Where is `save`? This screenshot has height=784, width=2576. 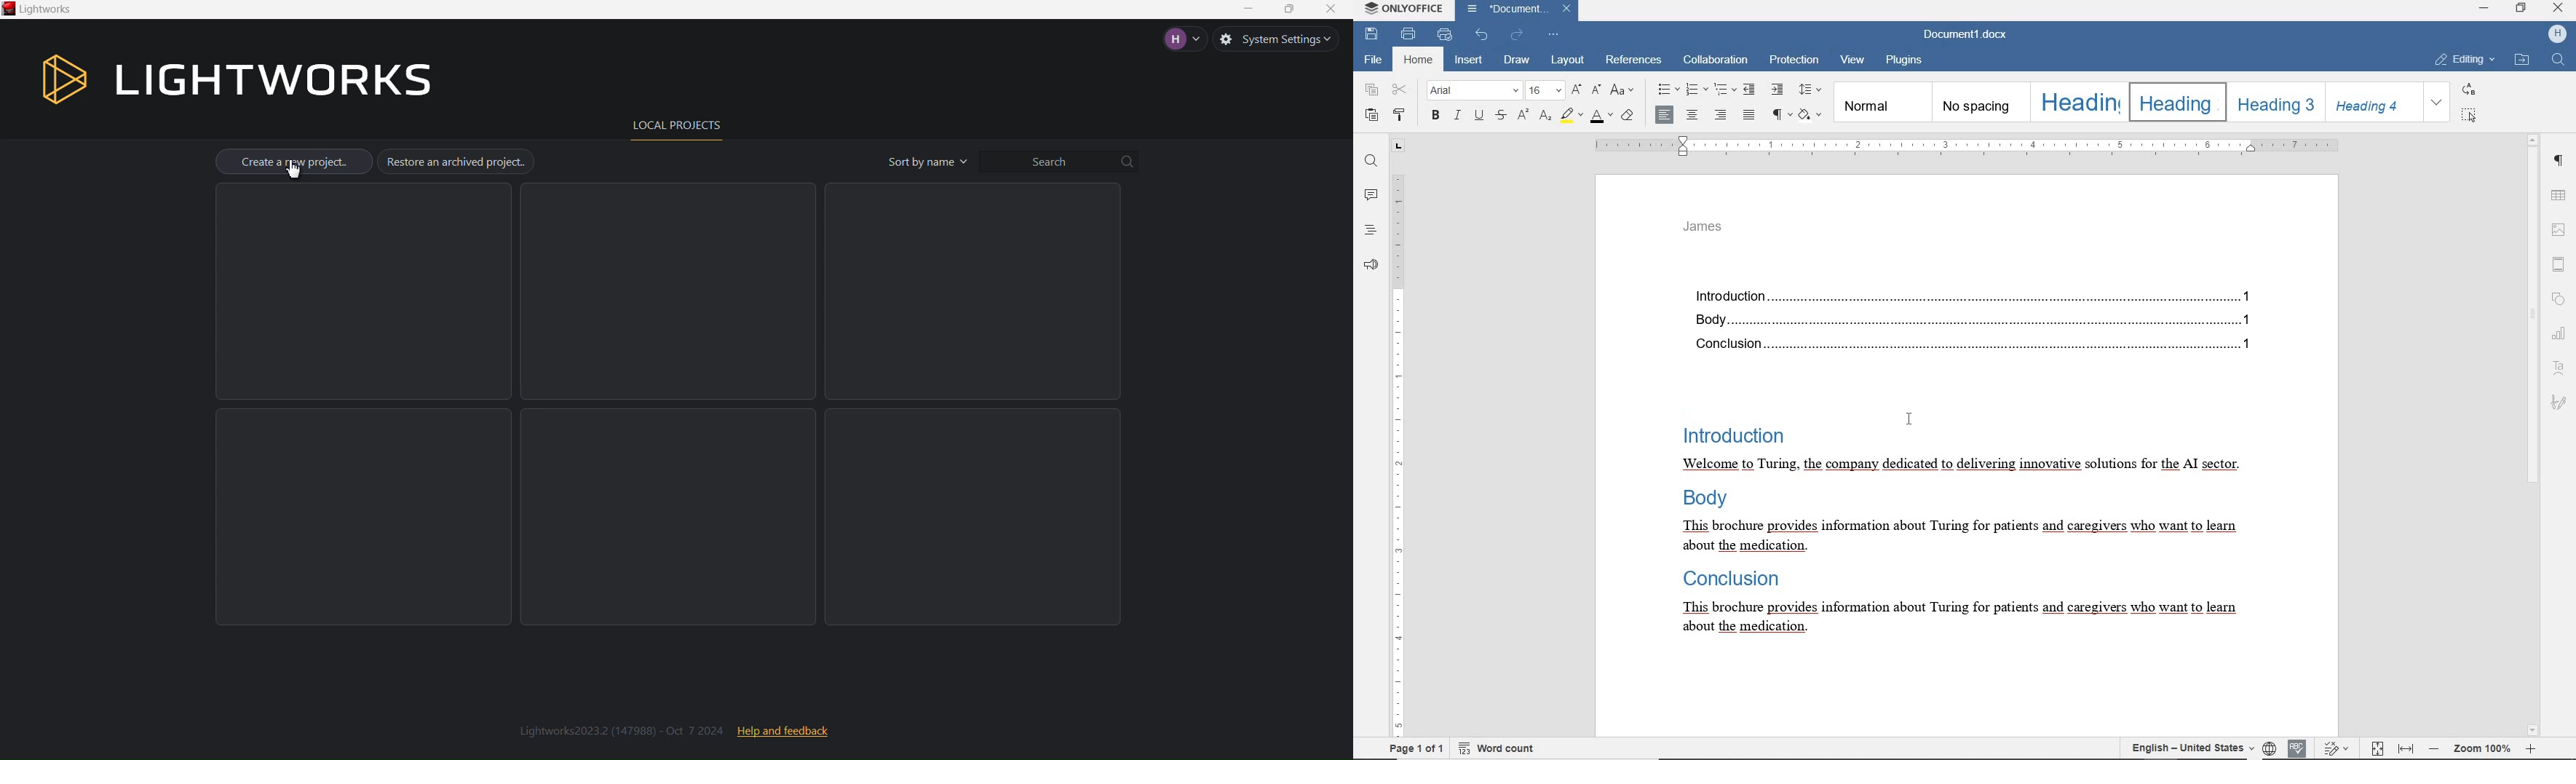
save is located at coordinates (1371, 34).